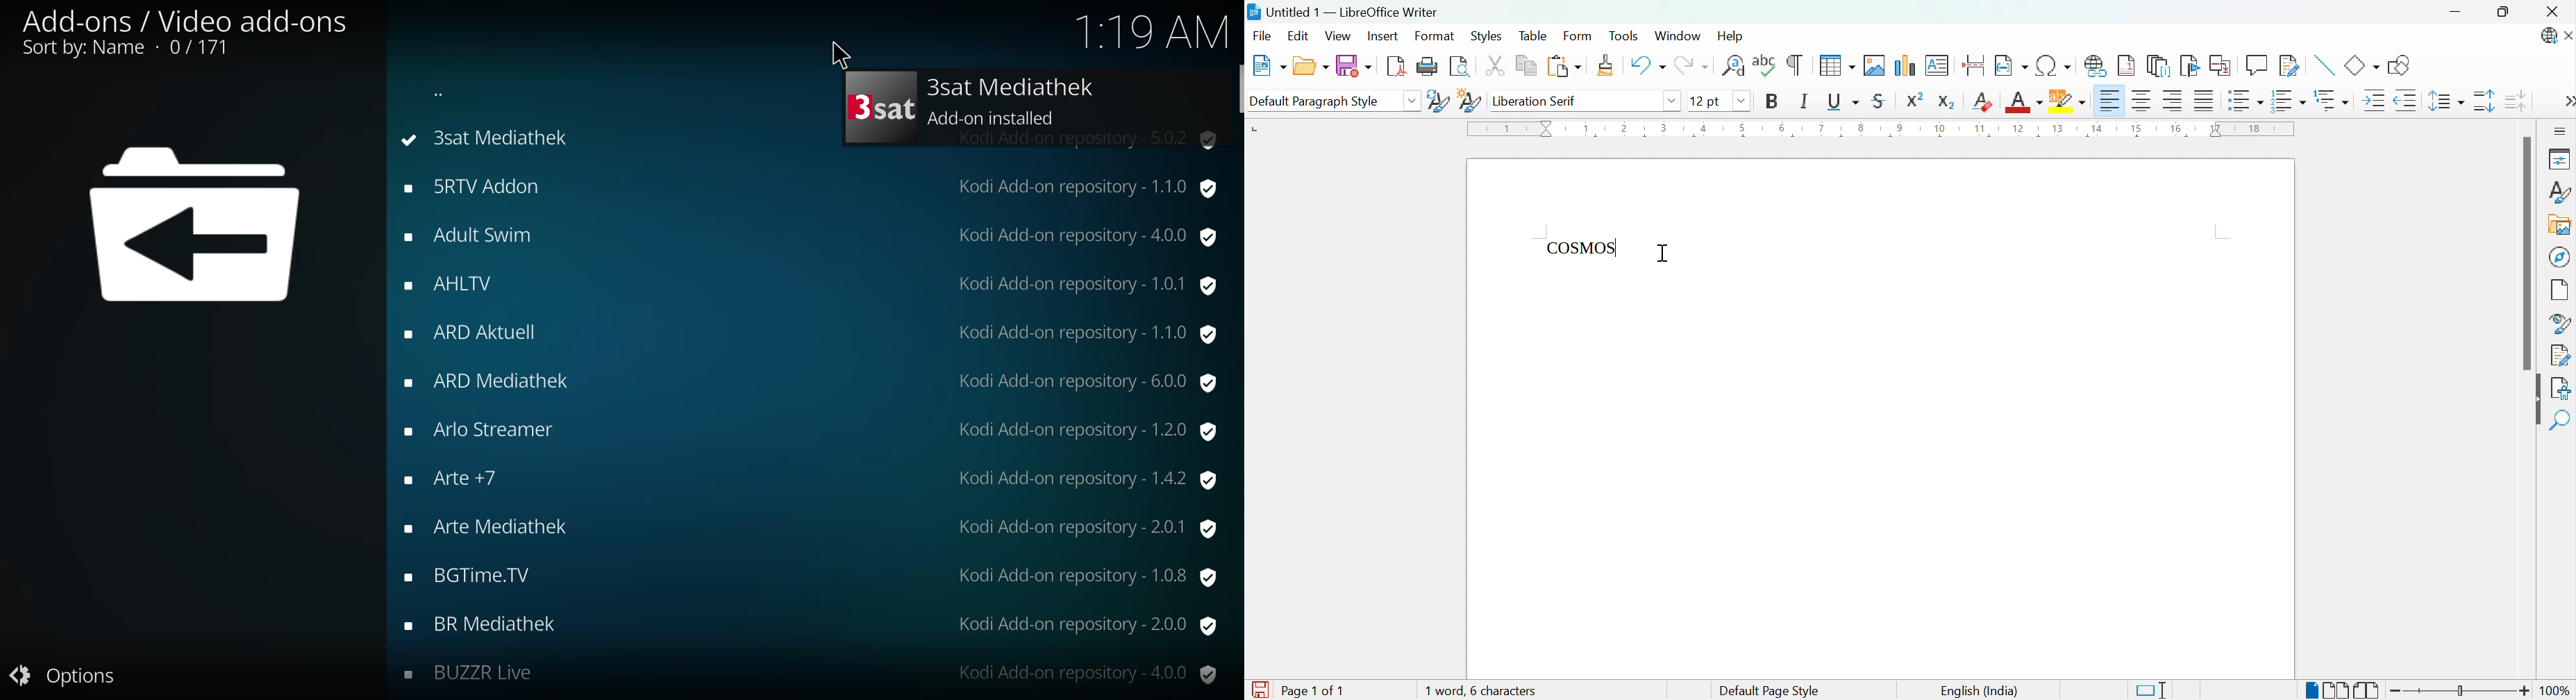 The height and width of the screenshot is (700, 2576). Describe the element at coordinates (1582, 246) in the screenshot. I see `COSMOS` at that location.